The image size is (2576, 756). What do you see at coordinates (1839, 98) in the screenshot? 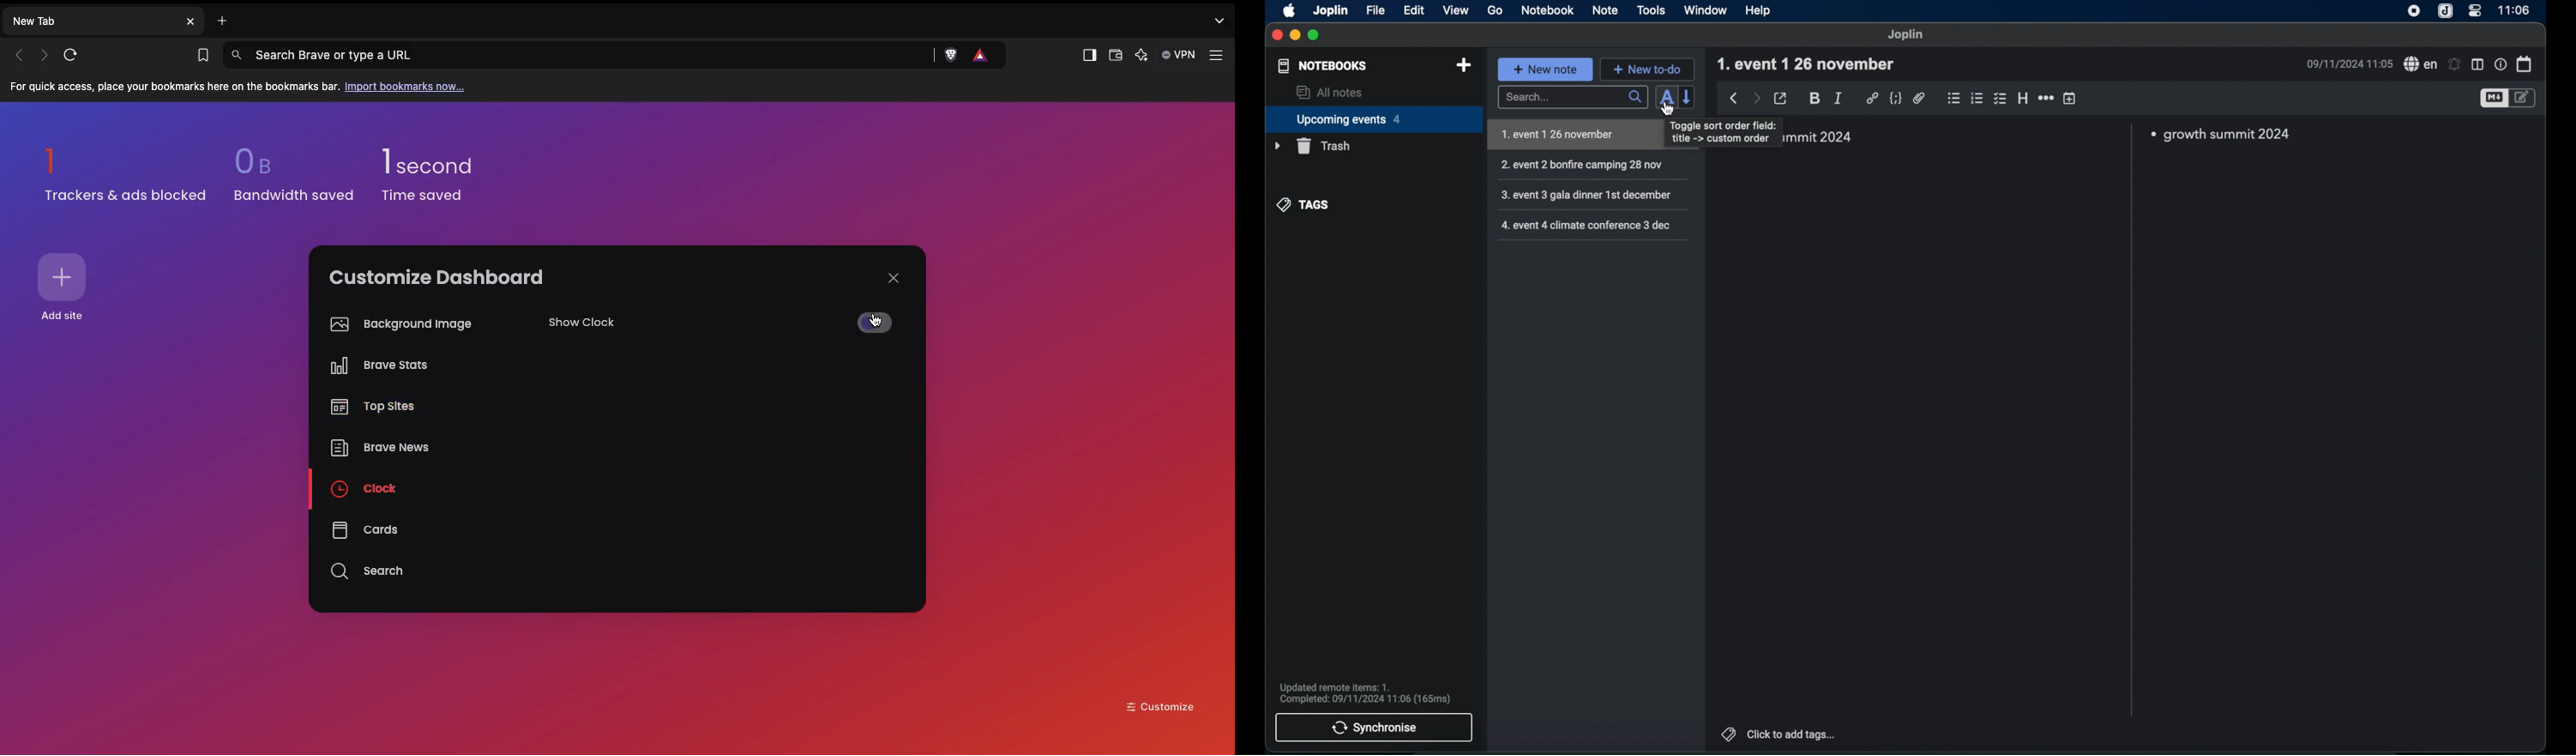
I see `italic` at bounding box center [1839, 98].